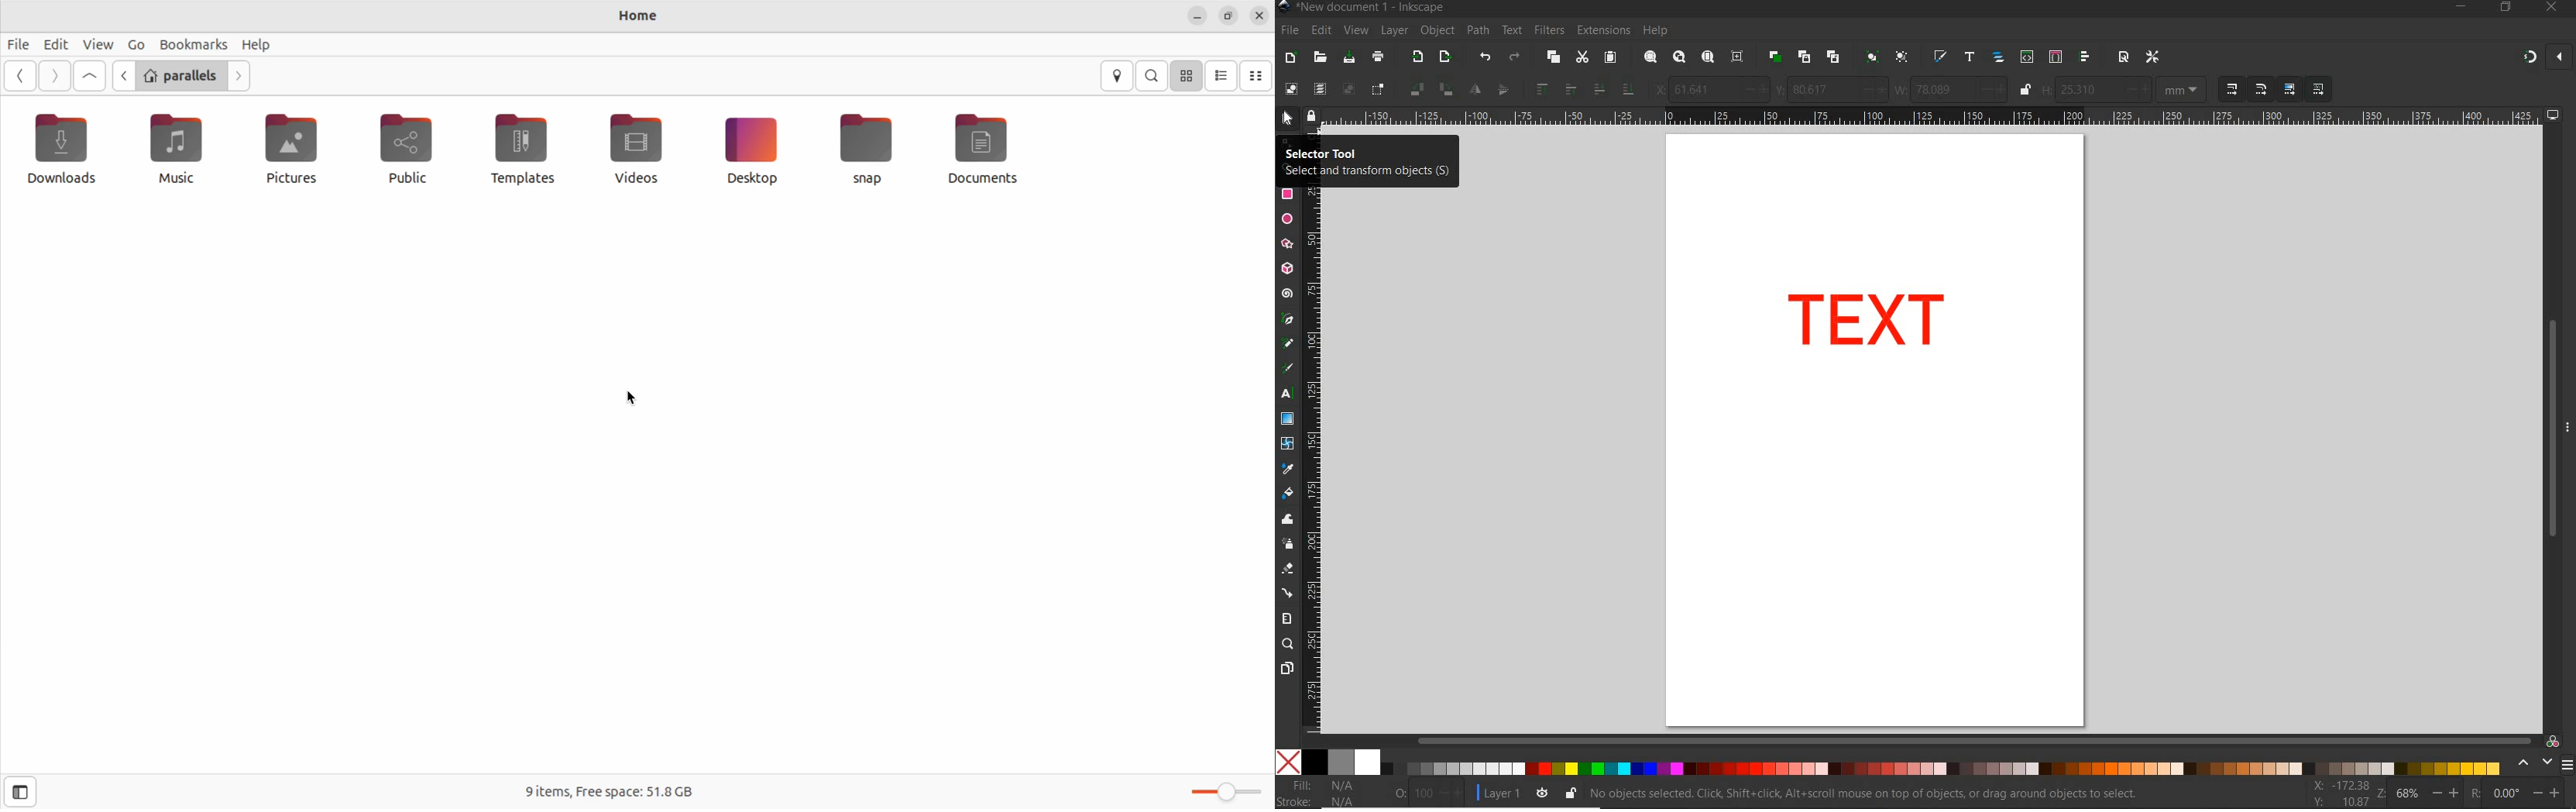 The height and width of the screenshot is (812, 2576). Describe the element at coordinates (2290, 90) in the screenshot. I see `MOVE GRADIENT` at that location.